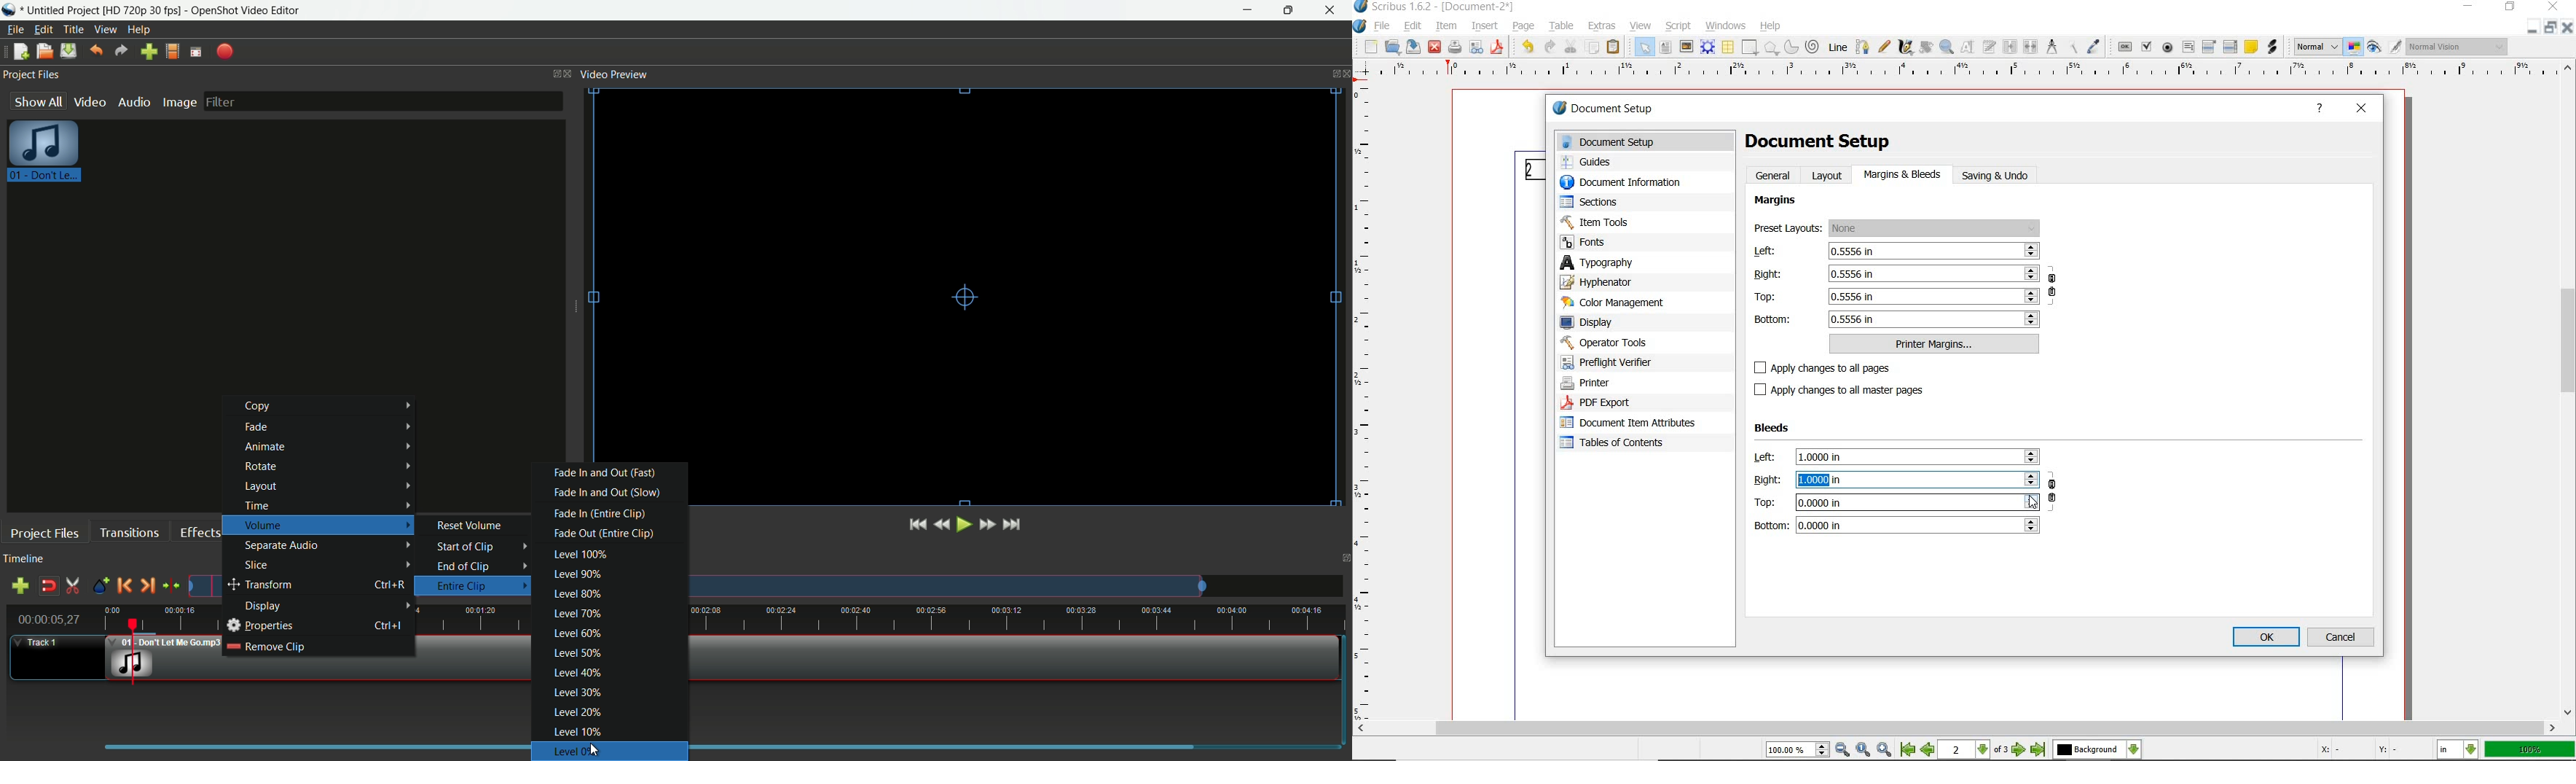 Image resolution: width=2576 pixels, height=784 pixels. Describe the element at coordinates (1907, 751) in the screenshot. I see `First Page` at that location.